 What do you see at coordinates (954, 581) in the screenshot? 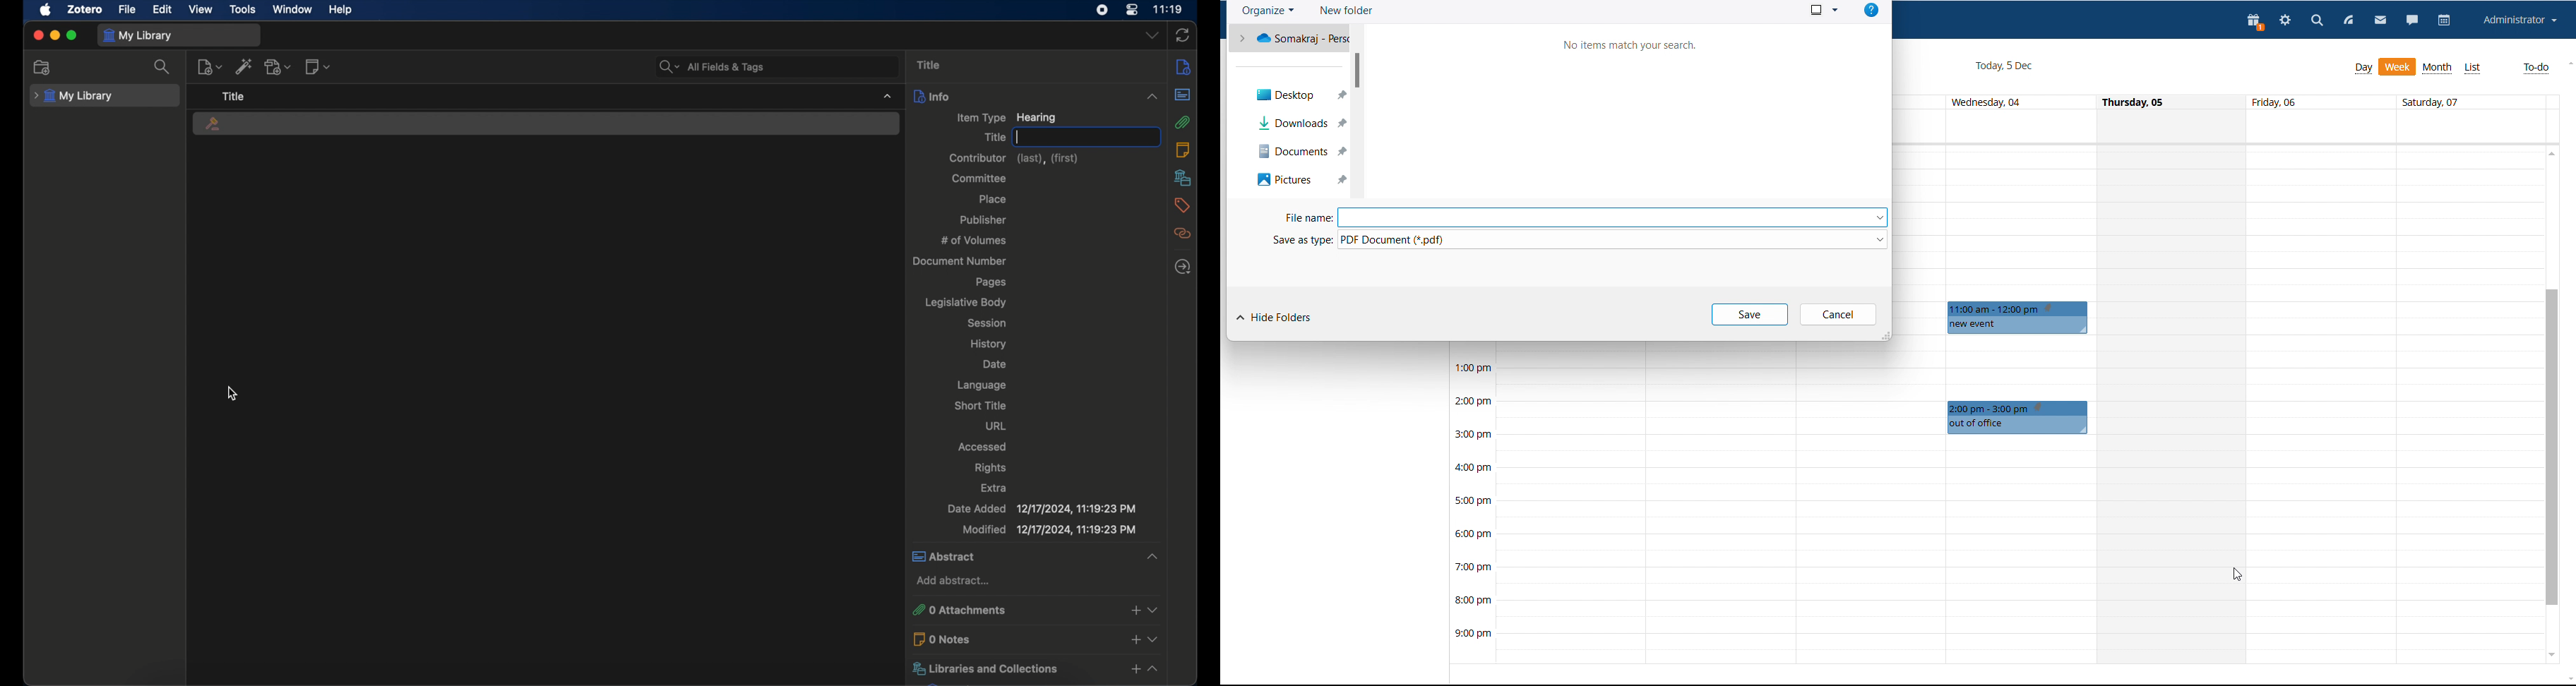
I see `add abstract` at bounding box center [954, 581].